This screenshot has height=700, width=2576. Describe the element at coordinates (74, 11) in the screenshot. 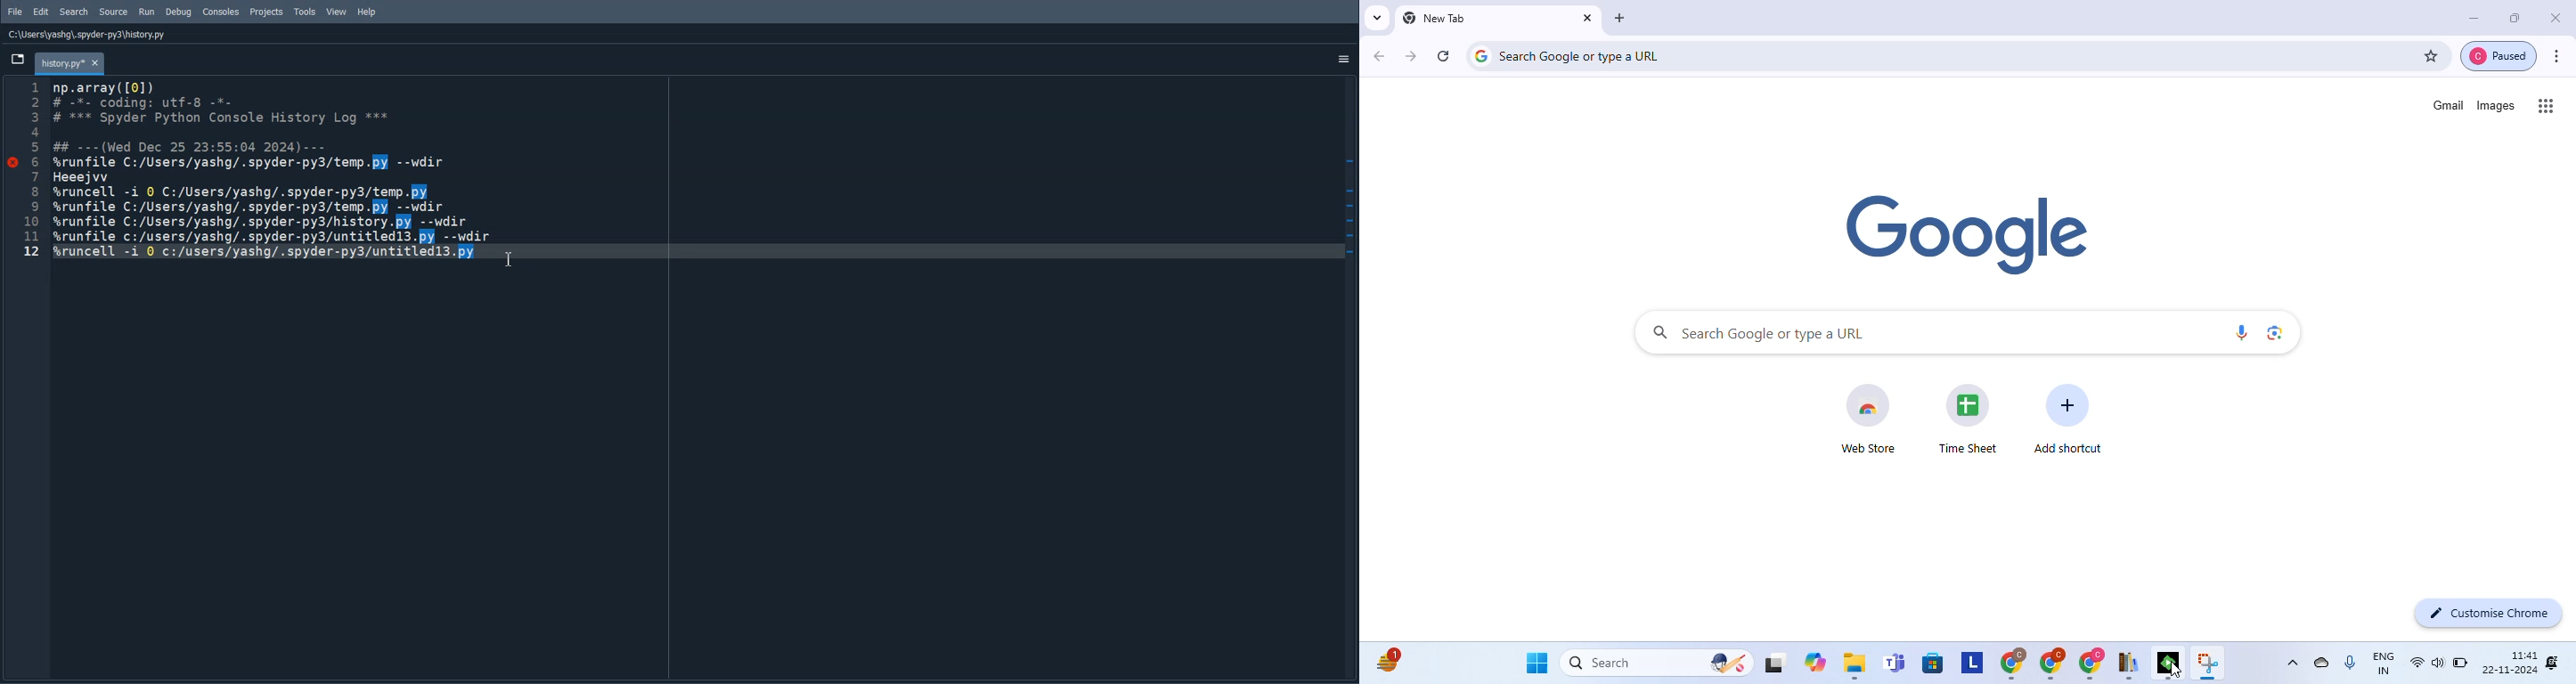

I see `Search` at that location.